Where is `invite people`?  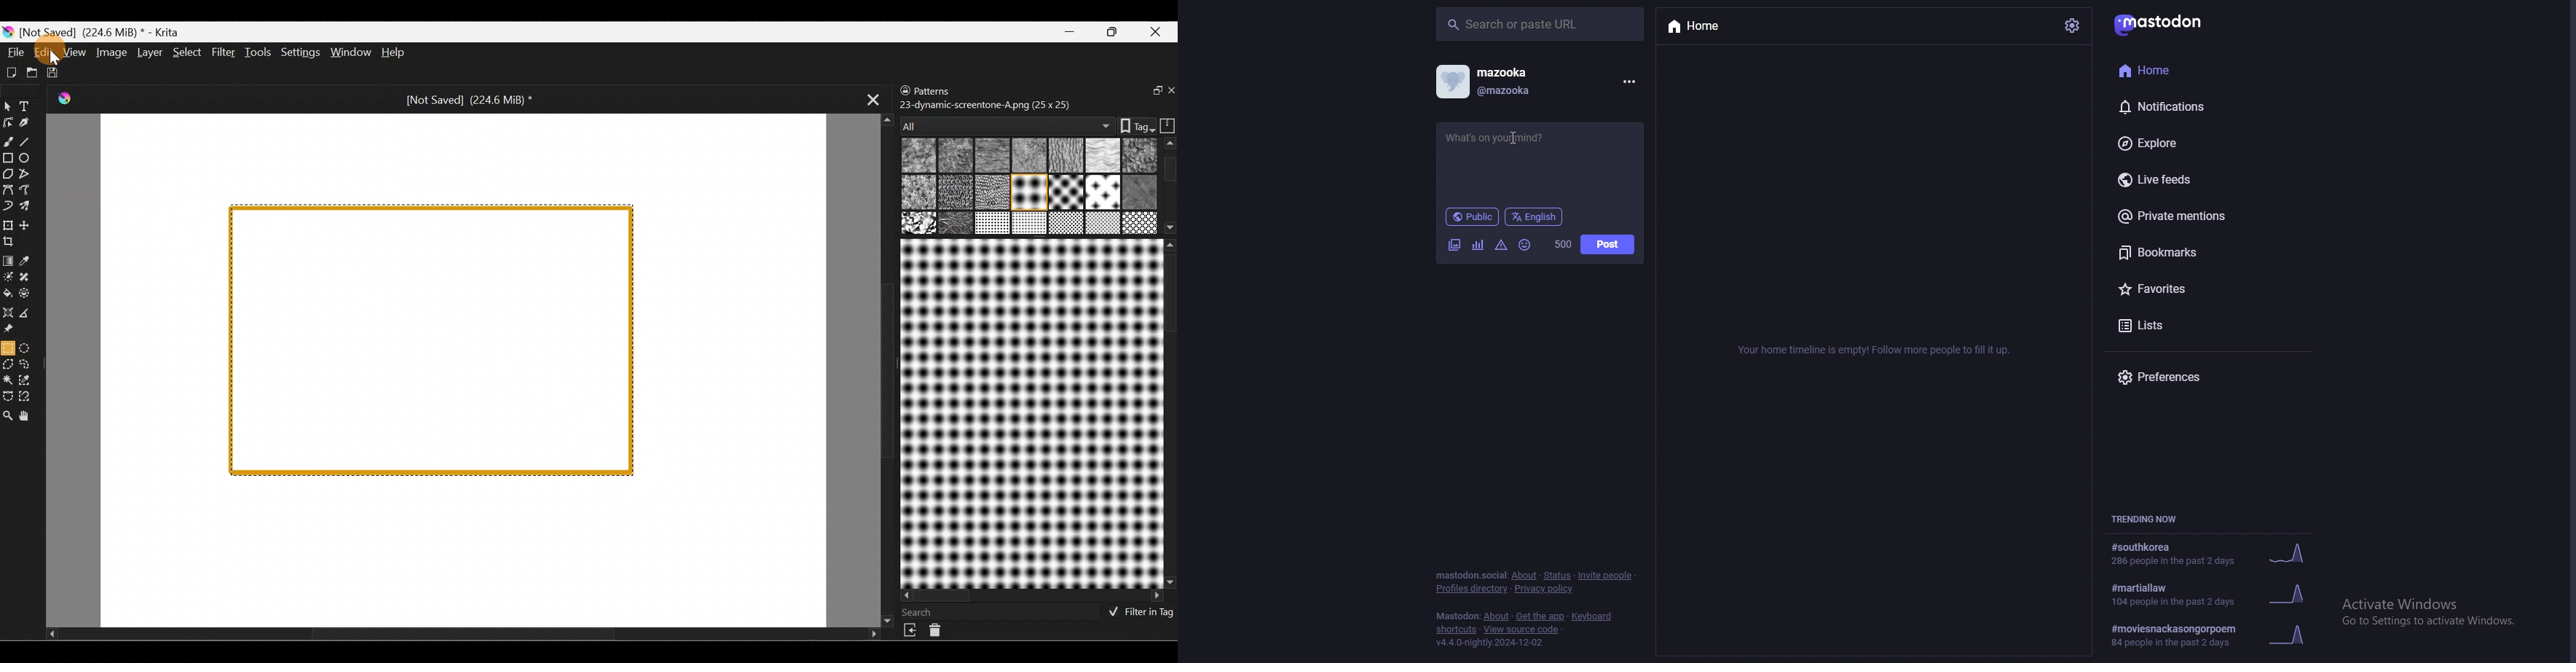
invite people is located at coordinates (1607, 576).